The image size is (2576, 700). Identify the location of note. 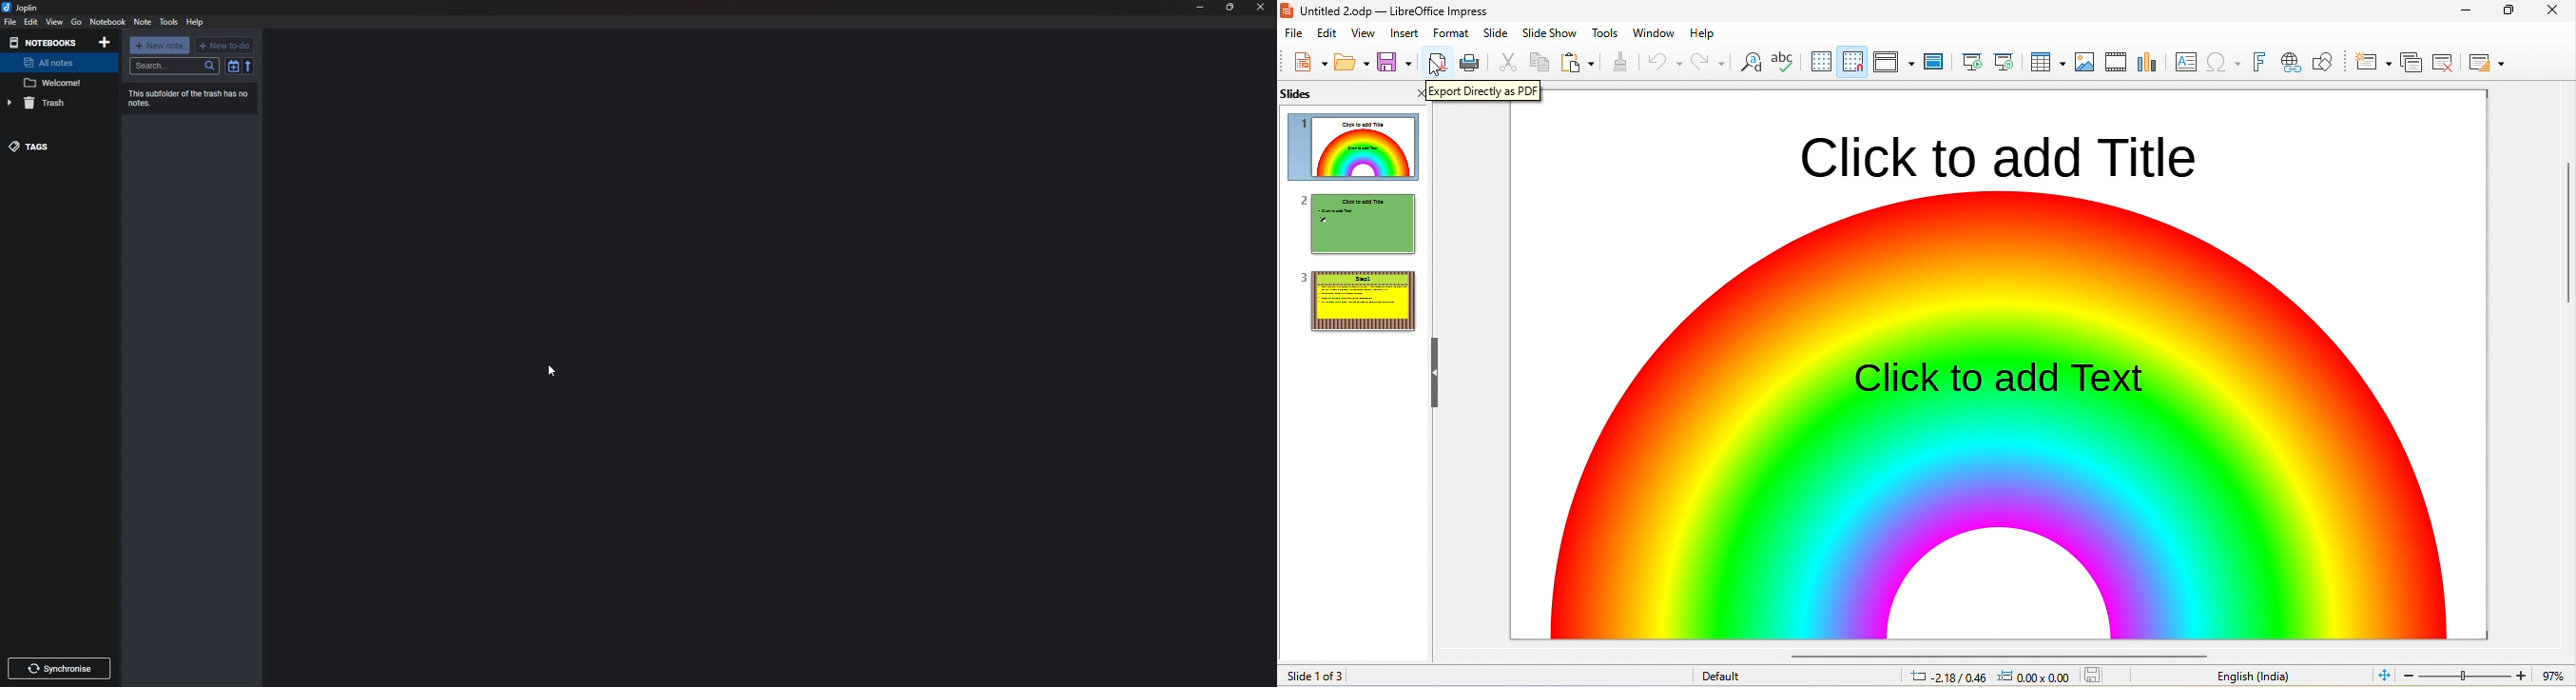
(58, 81).